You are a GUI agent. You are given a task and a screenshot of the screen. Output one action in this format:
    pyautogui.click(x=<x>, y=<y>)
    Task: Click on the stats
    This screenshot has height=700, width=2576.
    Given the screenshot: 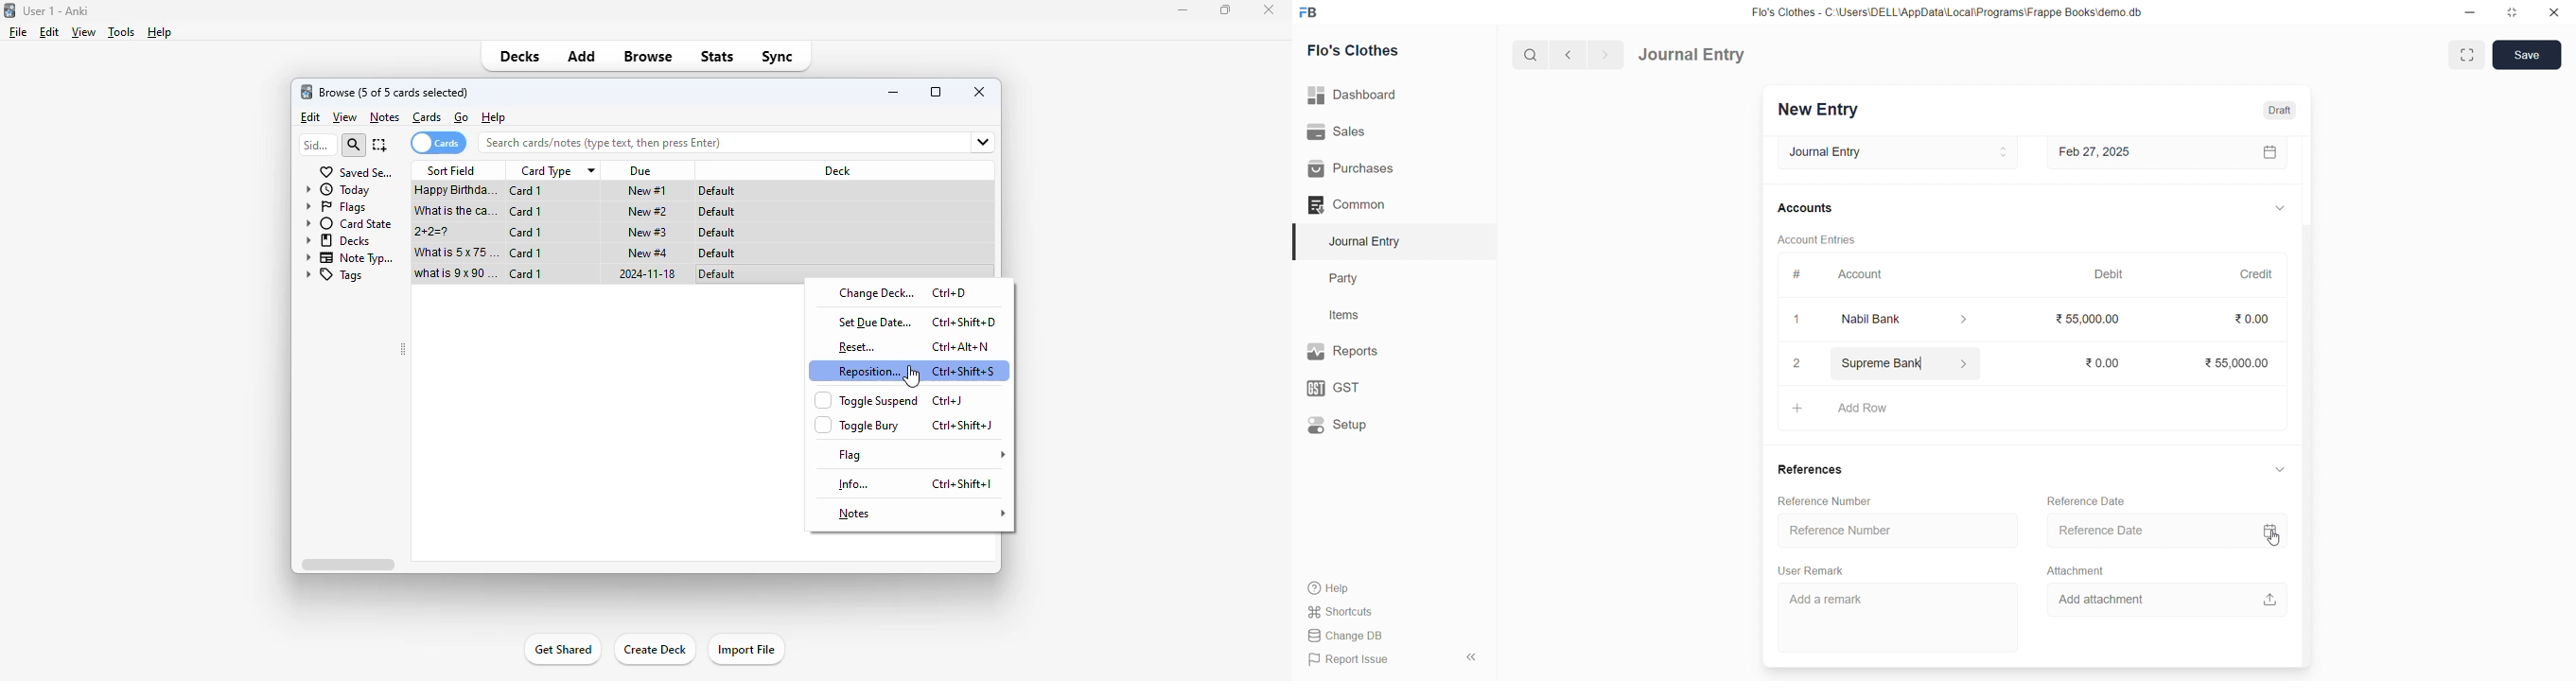 What is the action you would take?
    pyautogui.click(x=718, y=56)
    